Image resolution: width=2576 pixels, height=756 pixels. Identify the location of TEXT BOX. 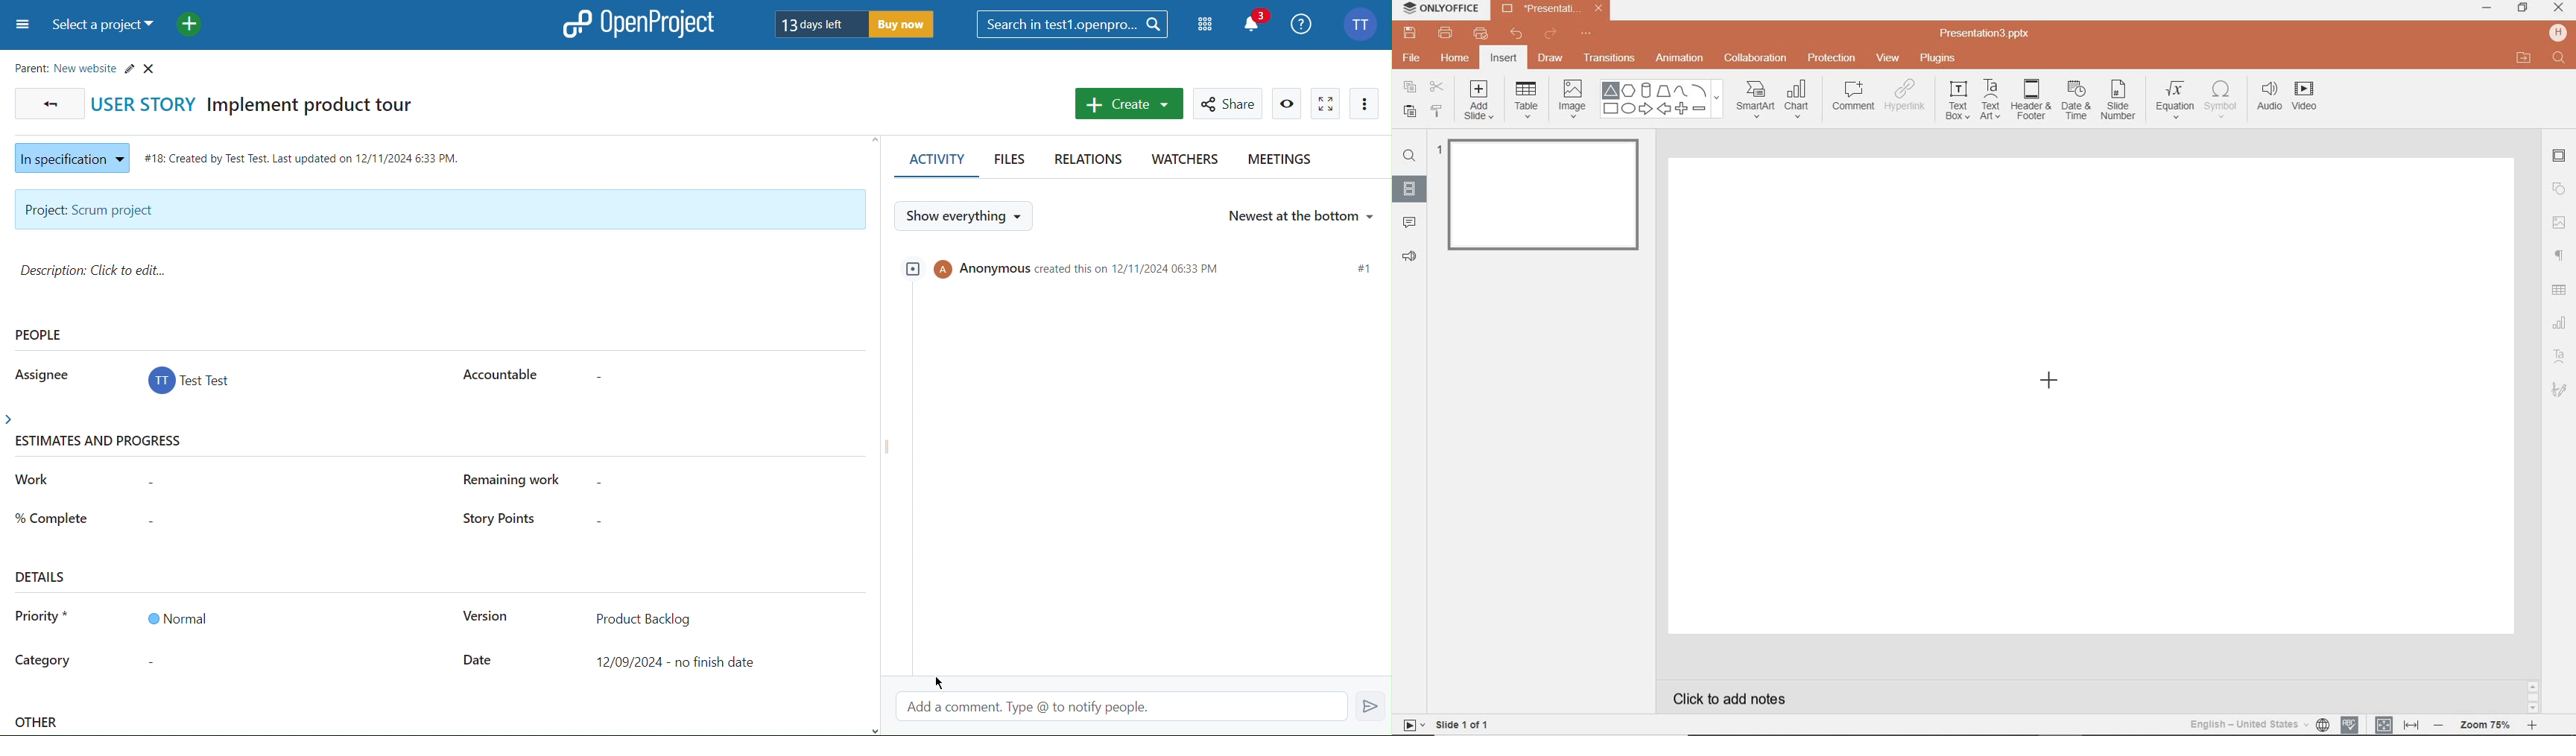
(1957, 100).